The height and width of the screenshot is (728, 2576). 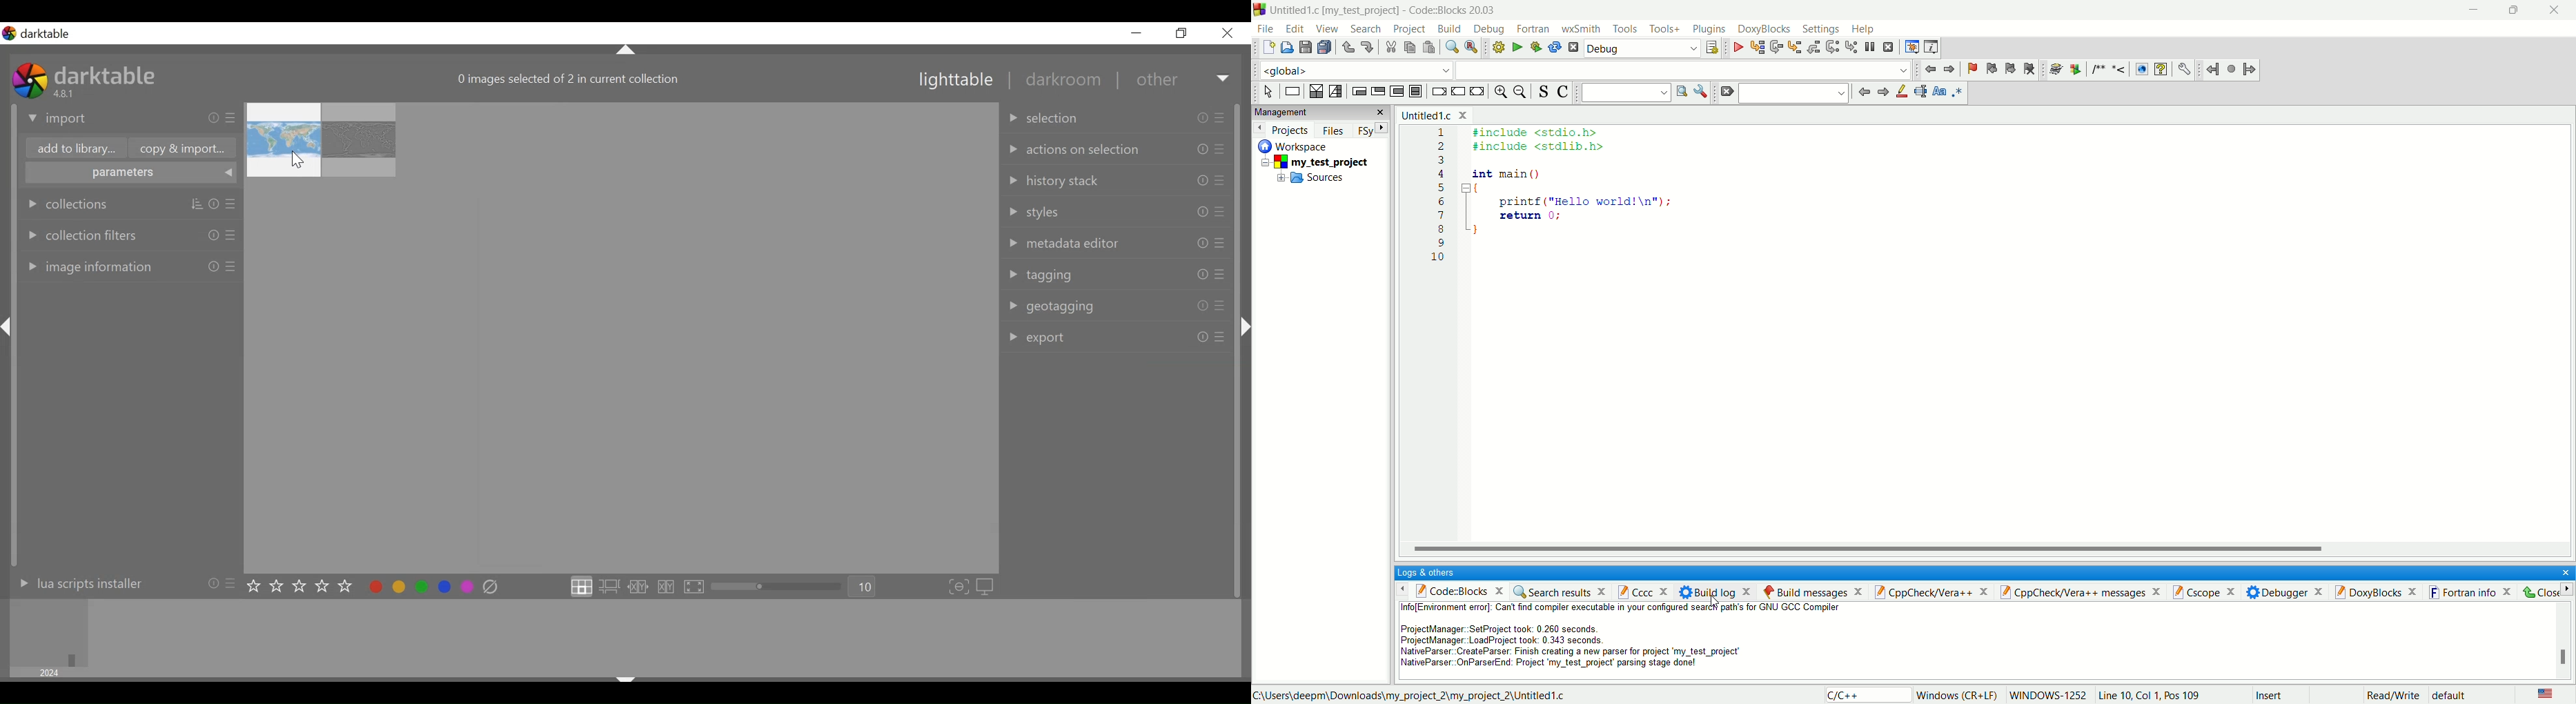 What do you see at coordinates (609, 587) in the screenshot?
I see `click to enter zoomable lighttable layouy` at bounding box center [609, 587].